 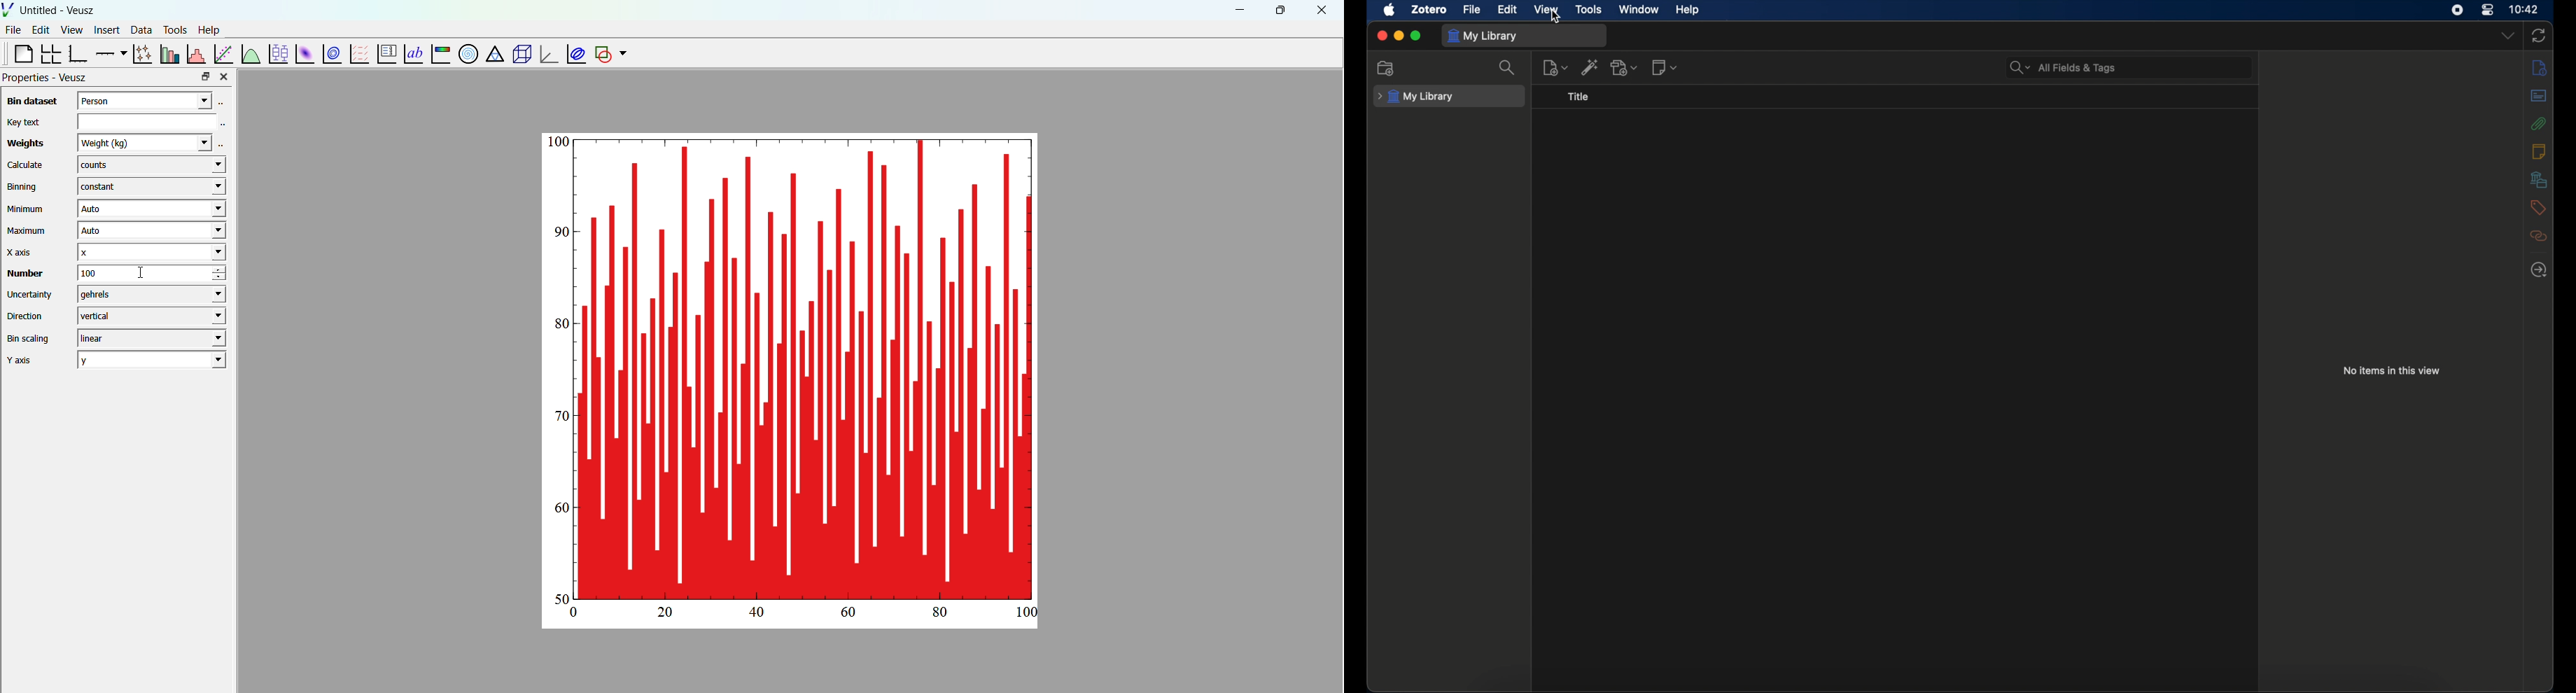 I want to click on increase number, so click(x=229, y=270).